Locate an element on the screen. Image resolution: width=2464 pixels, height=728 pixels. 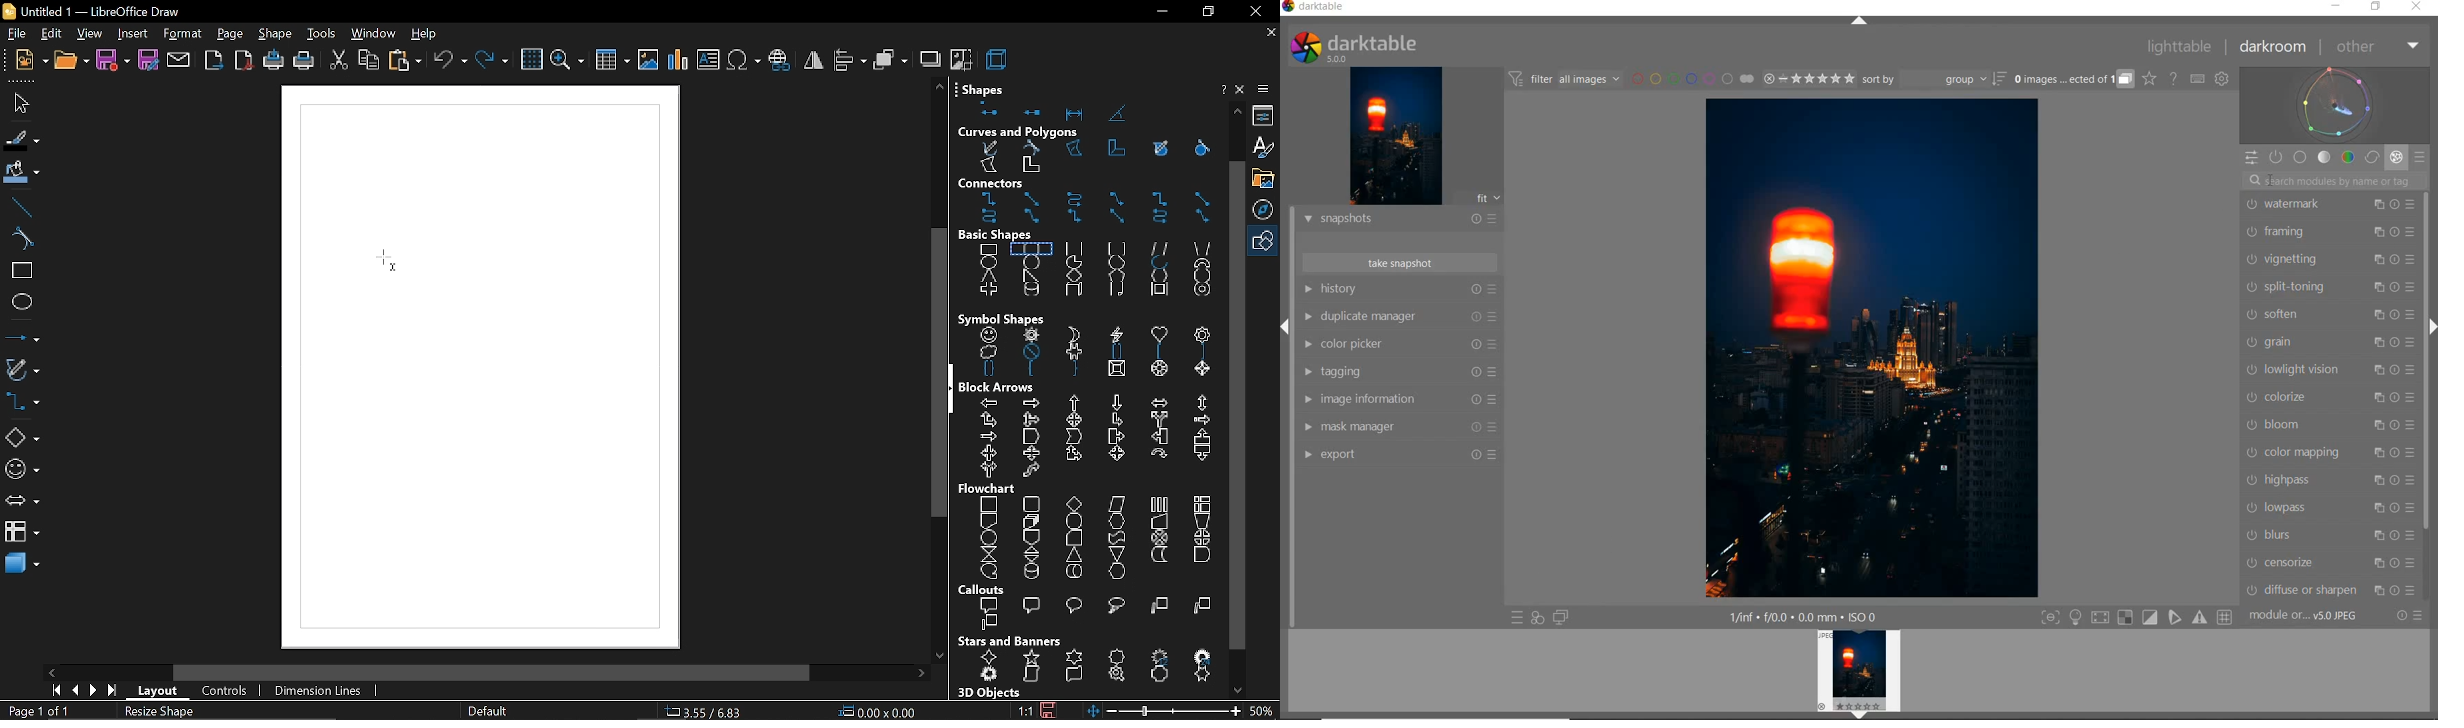
insert image is located at coordinates (648, 61).